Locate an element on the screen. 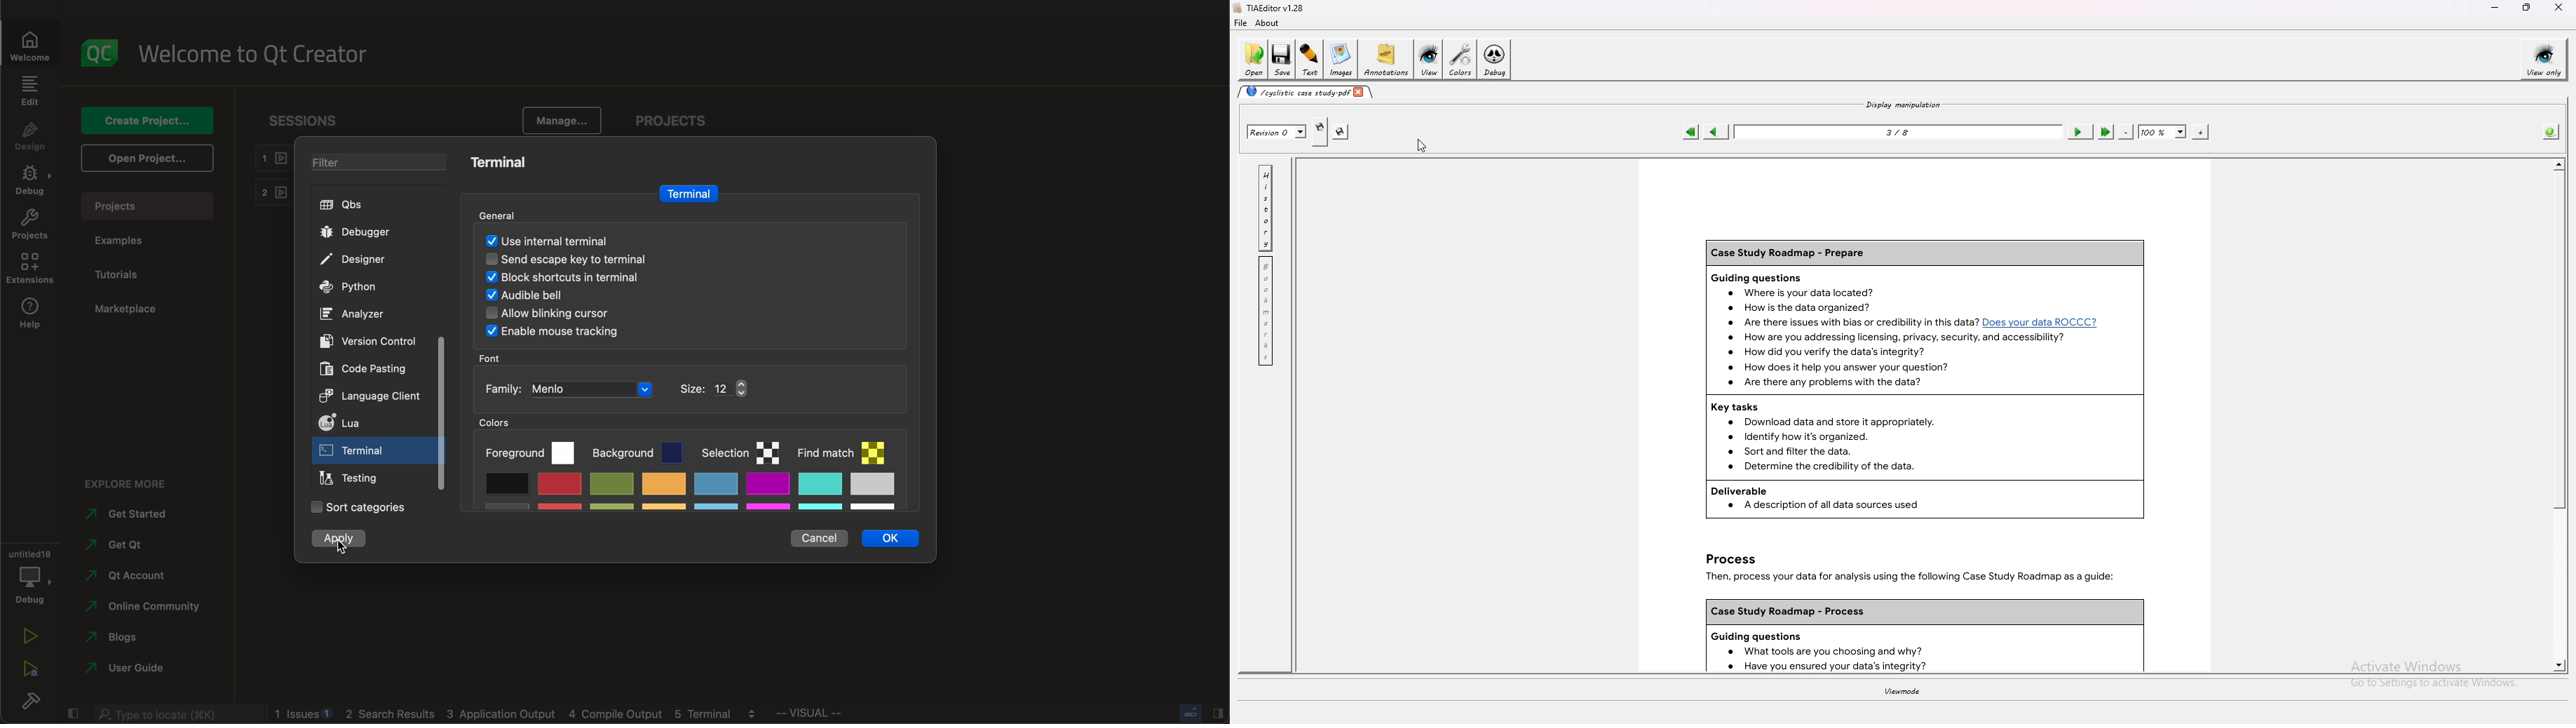 This screenshot has height=728, width=2576. help is located at coordinates (30, 315).